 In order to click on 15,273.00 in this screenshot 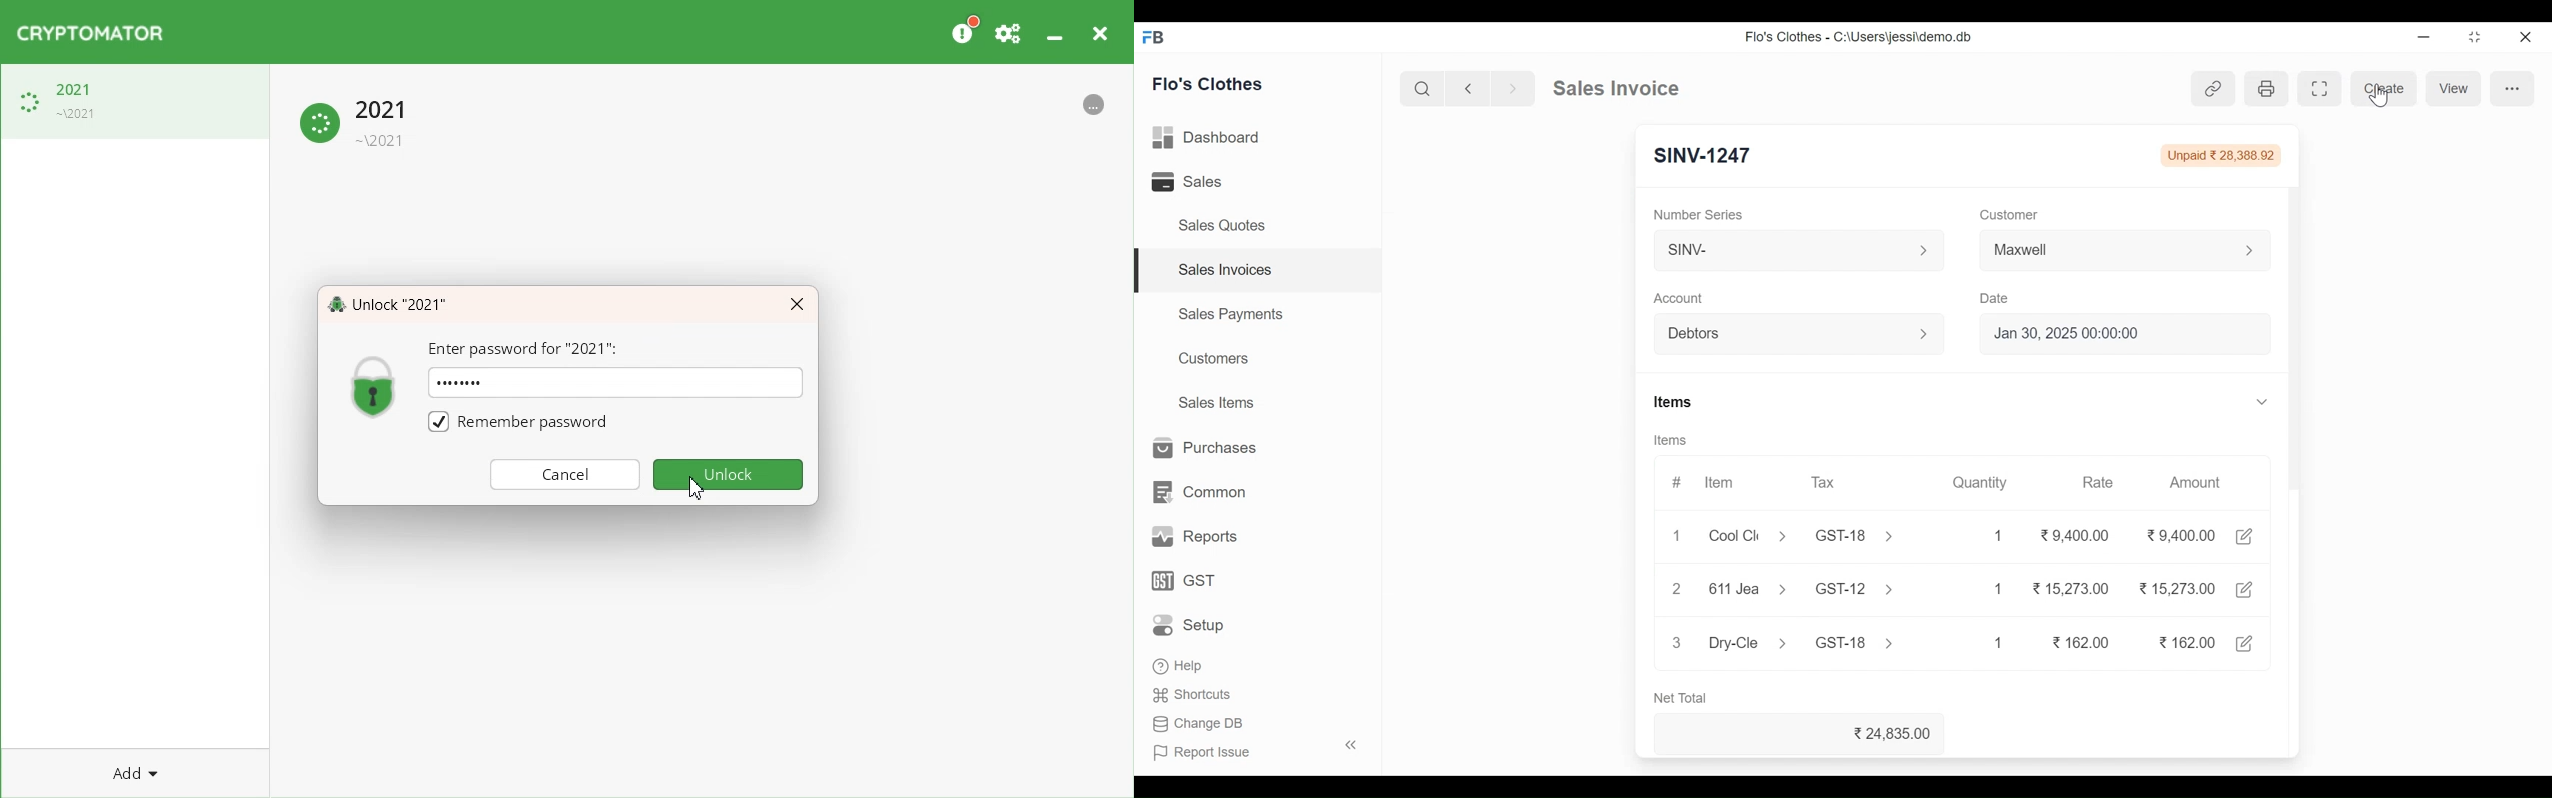, I will do `click(2177, 587)`.